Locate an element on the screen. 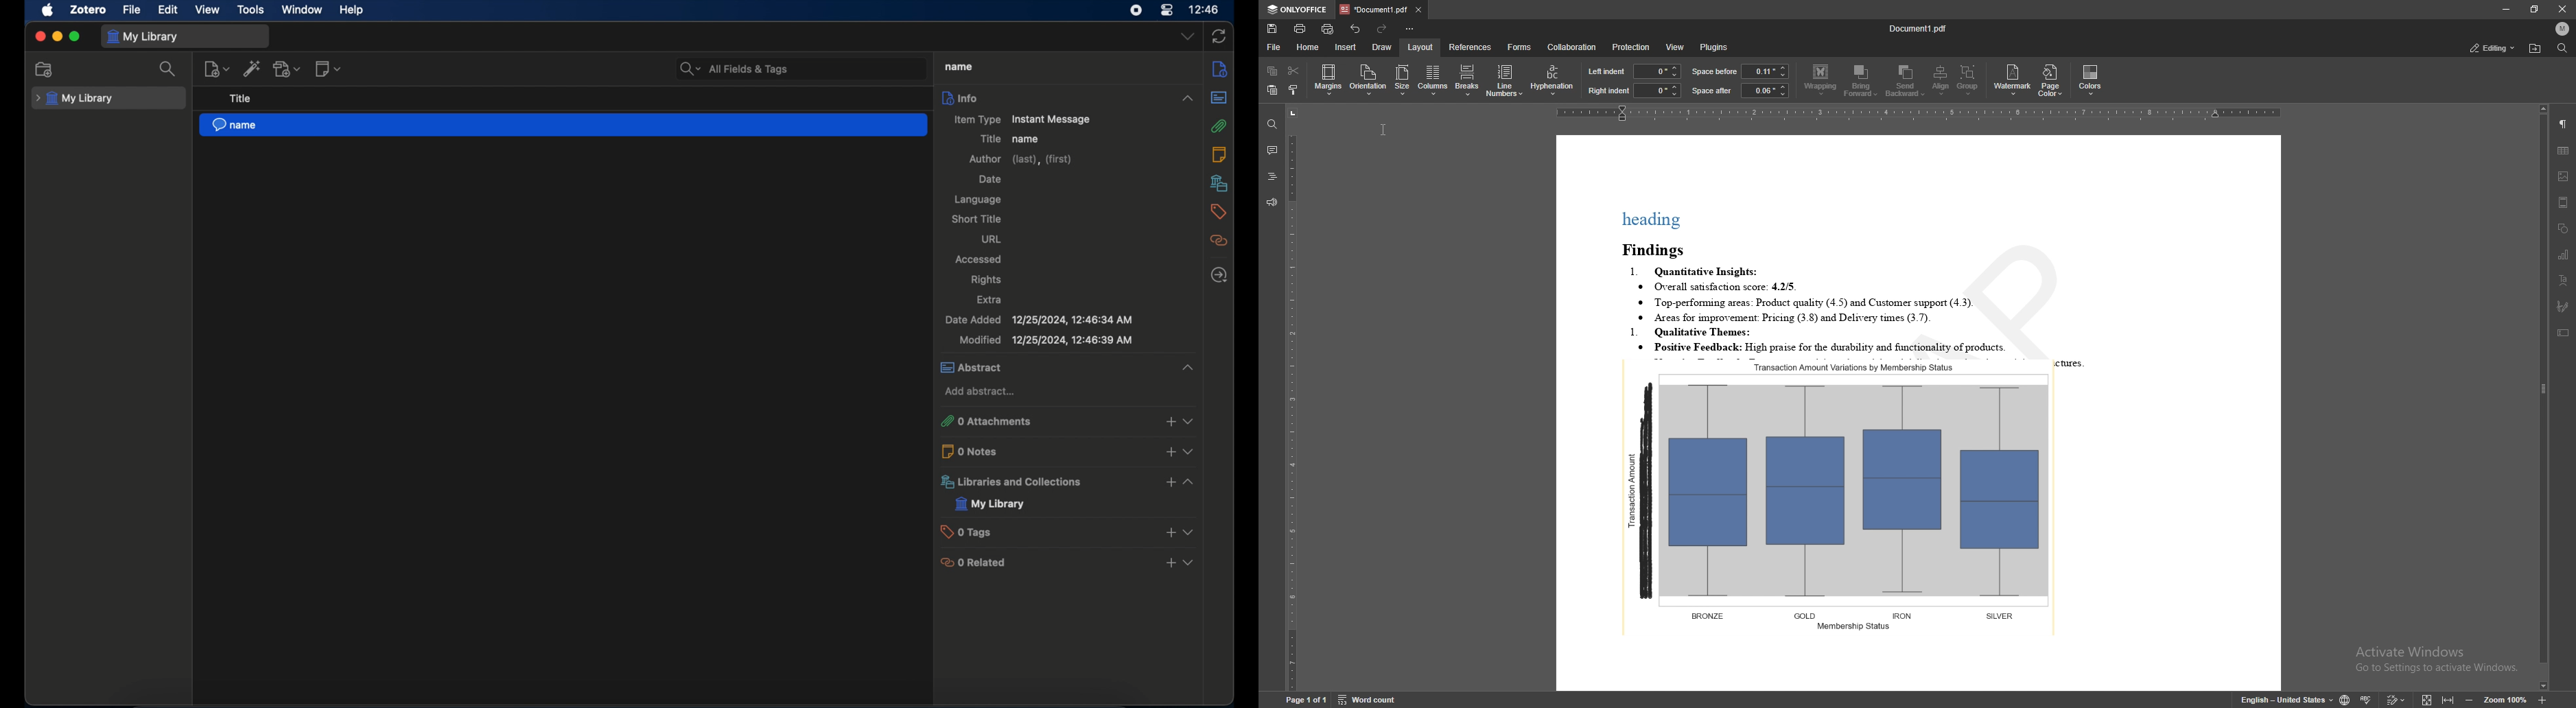  colors is located at coordinates (2091, 79).